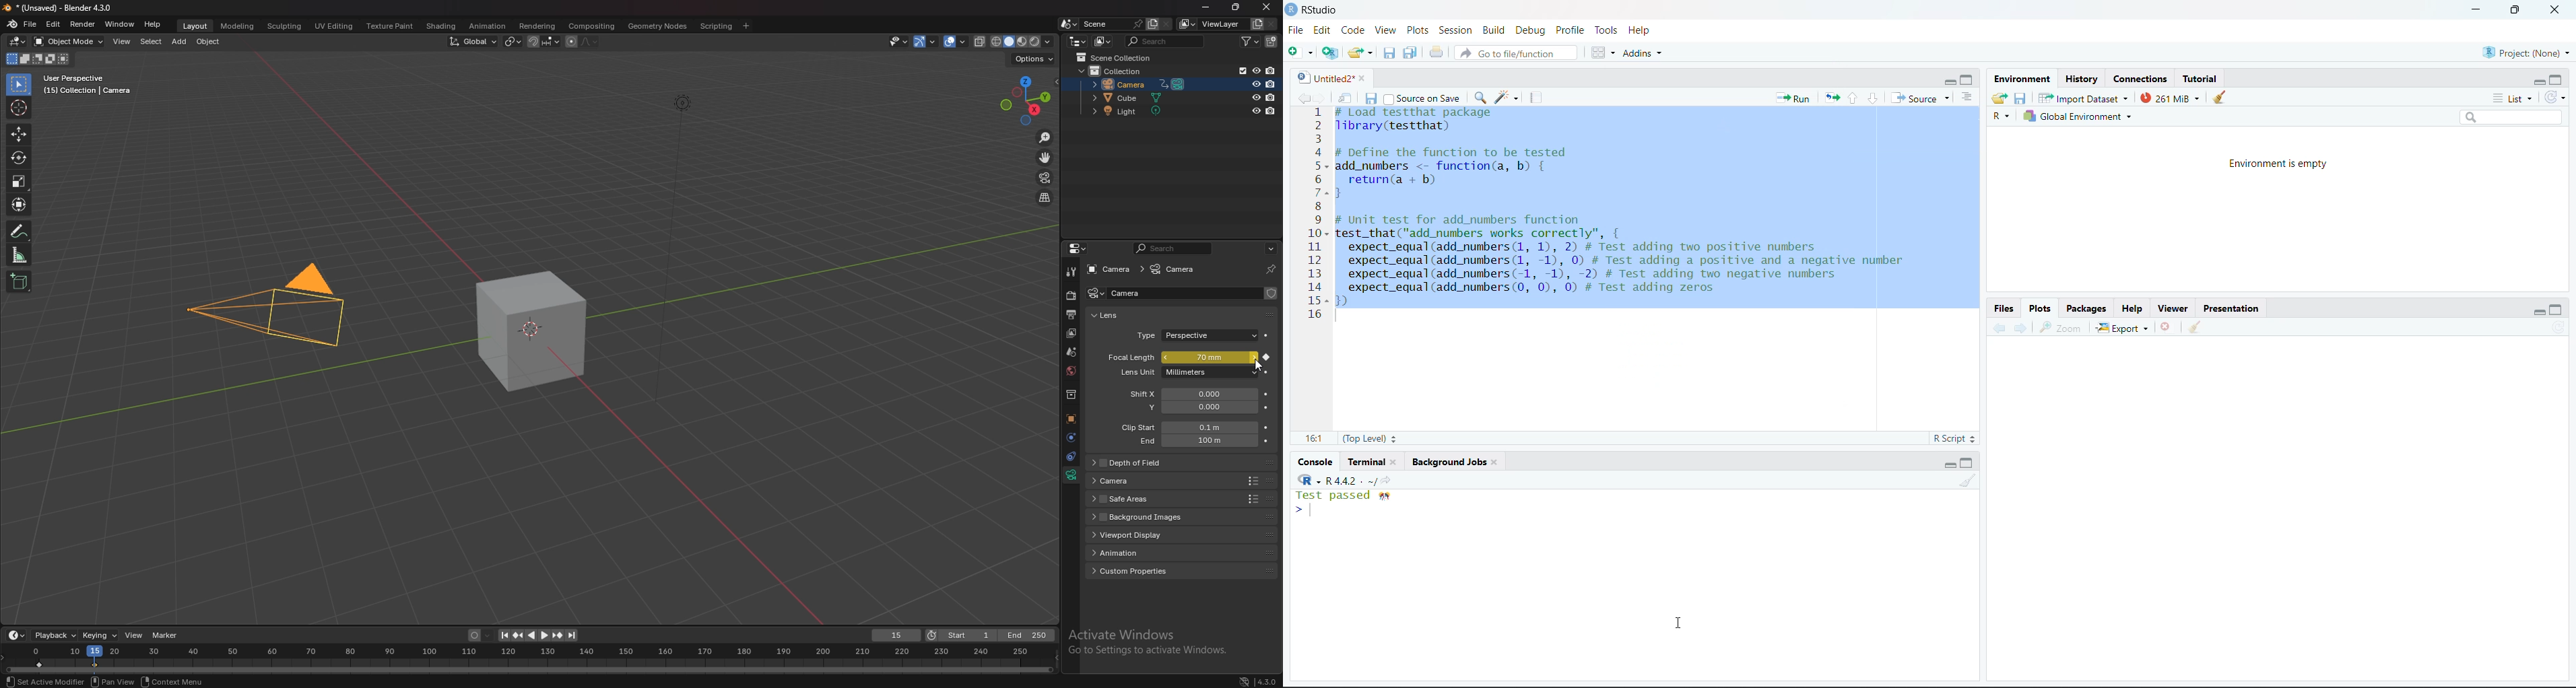 This screenshot has height=700, width=2576. Describe the element at coordinates (2232, 308) in the screenshot. I see `Presentation` at that location.